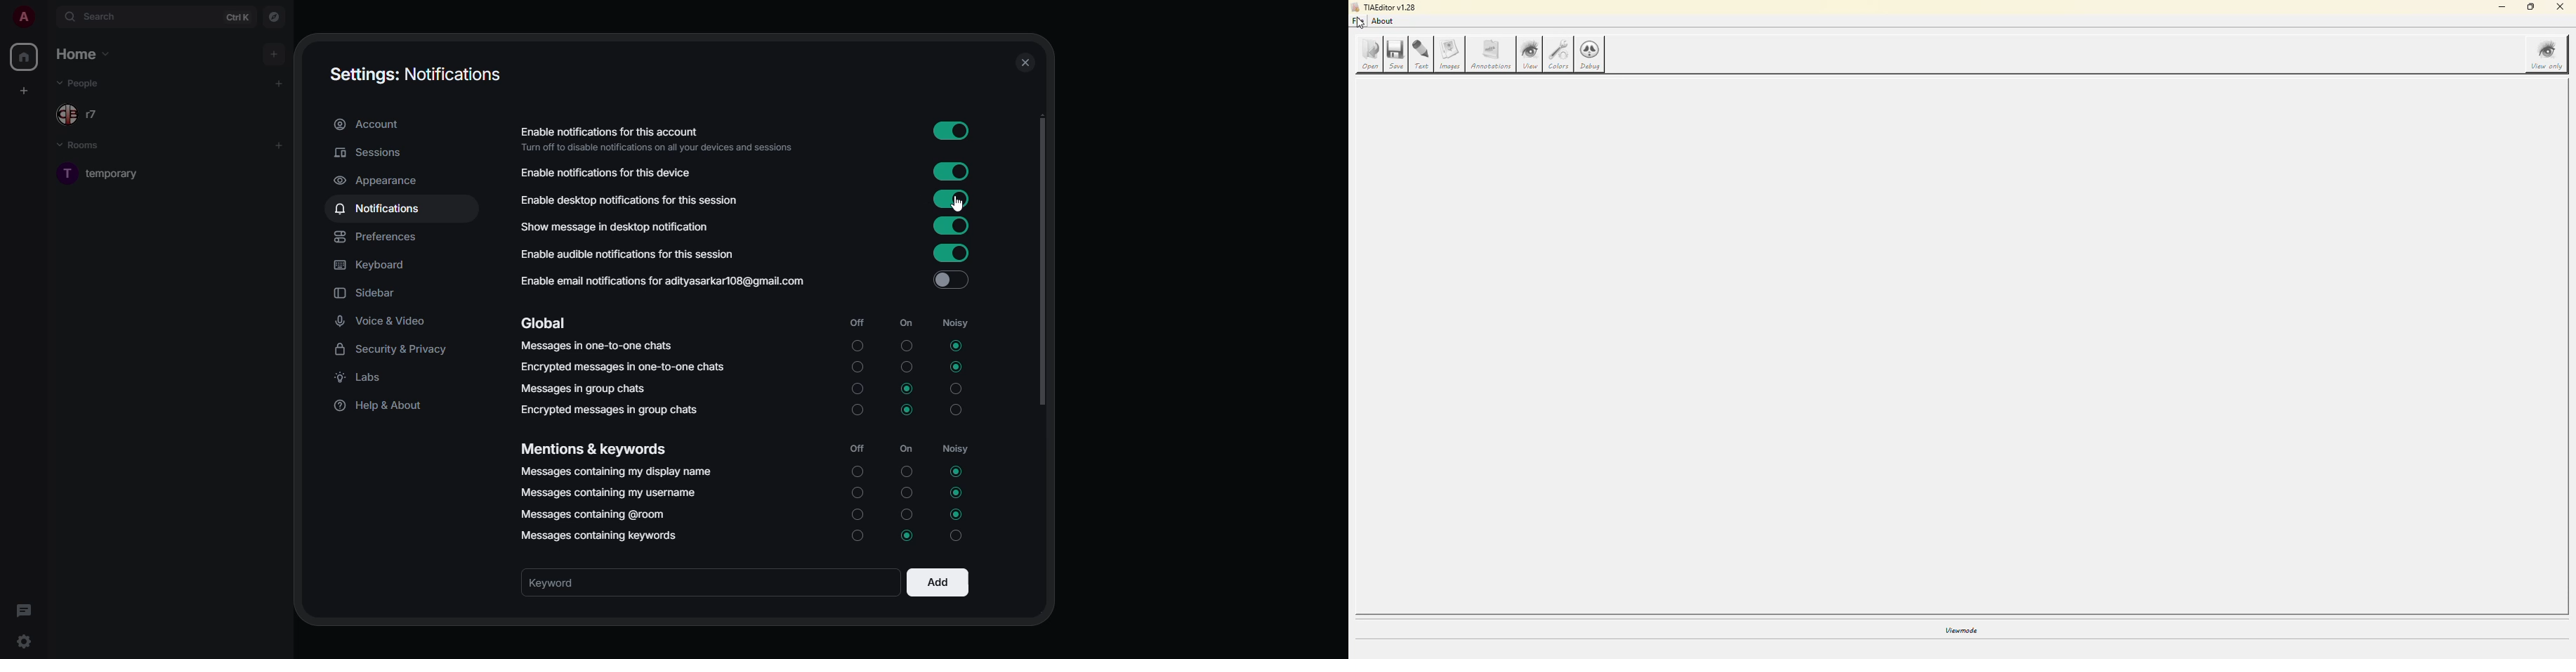  What do you see at coordinates (364, 379) in the screenshot?
I see `labs` at bounding box center [364, 379].